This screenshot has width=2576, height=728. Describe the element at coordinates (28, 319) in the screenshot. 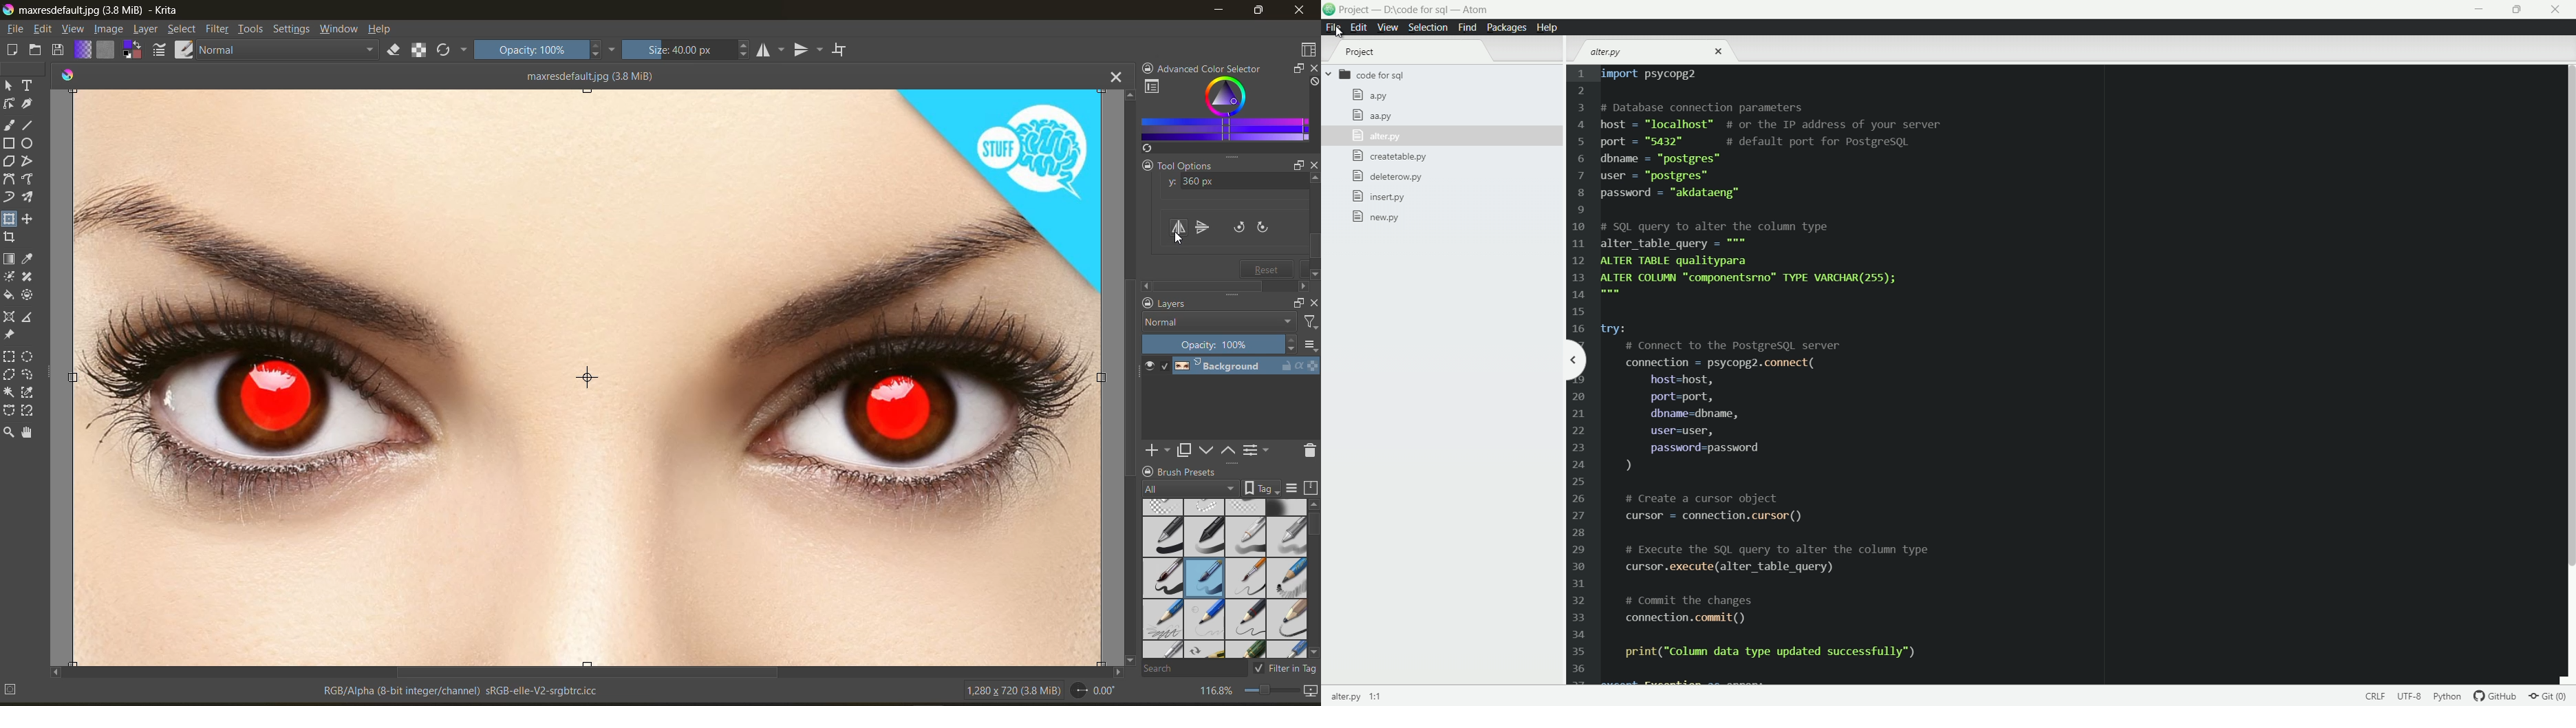

I see `tool` at that location.